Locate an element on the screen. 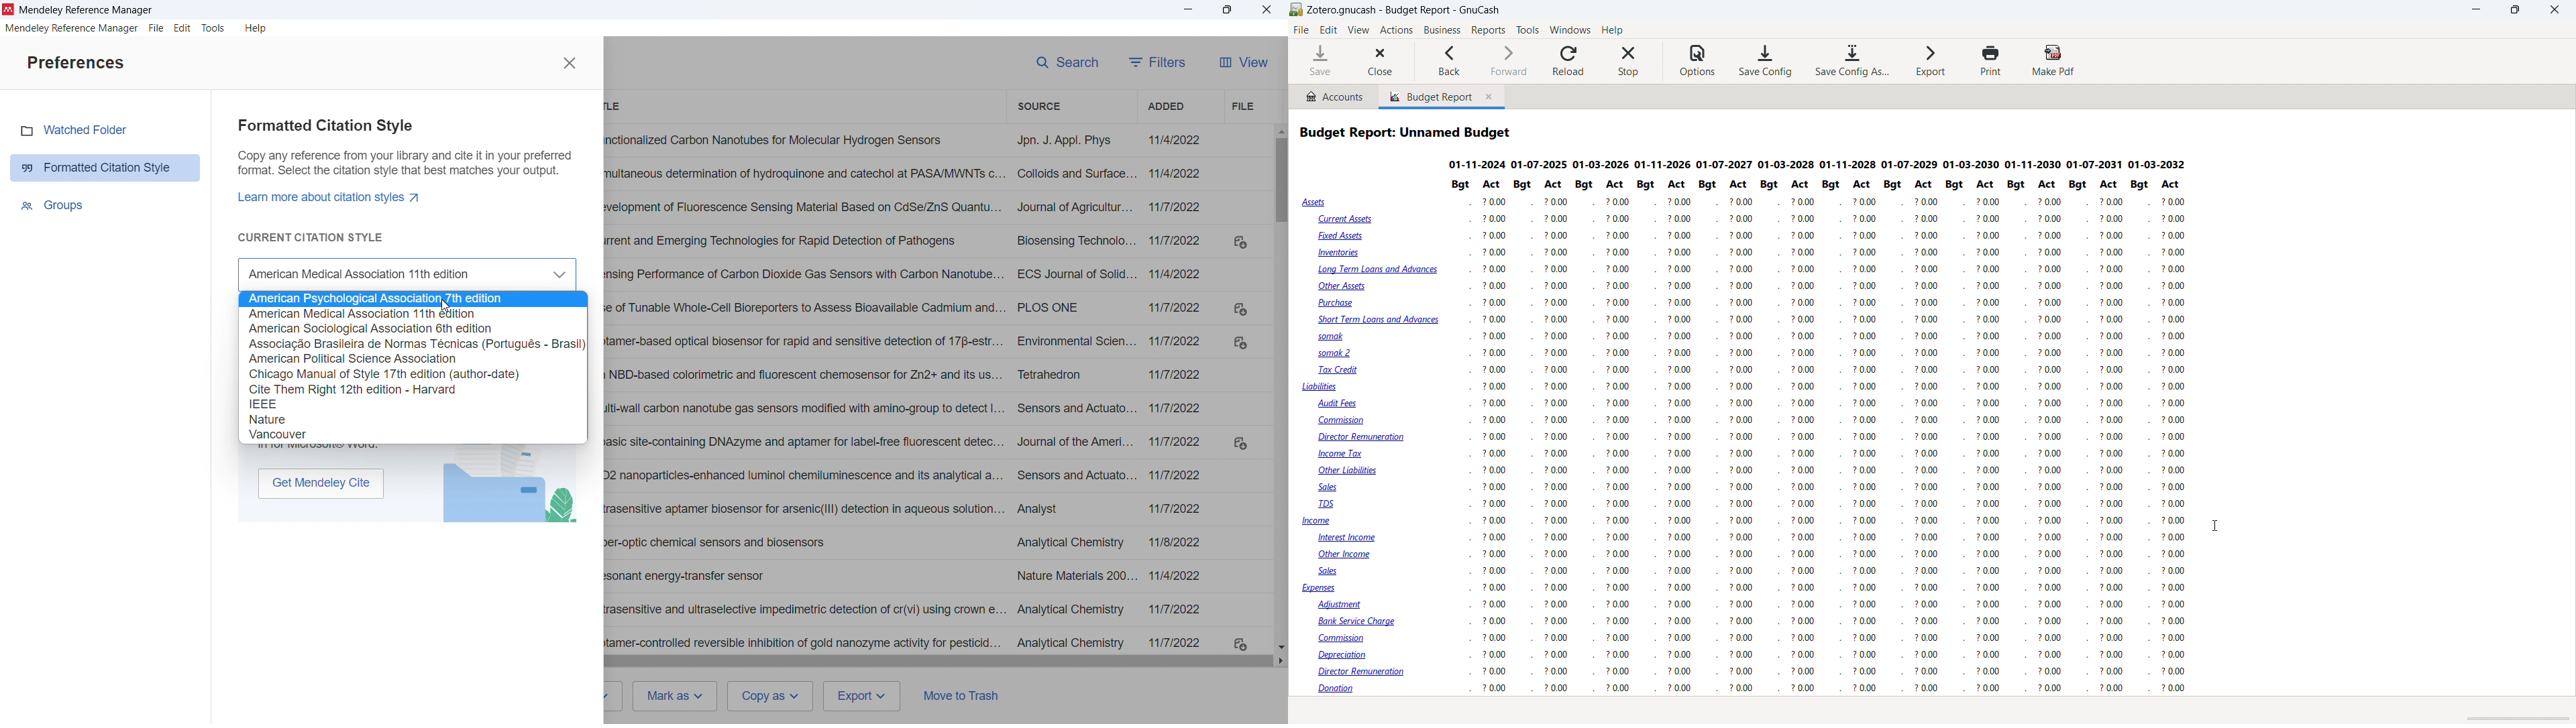 Image resolution: width=2576 pixels, height=728 pixels. title is located at coordinates (1405, 10).